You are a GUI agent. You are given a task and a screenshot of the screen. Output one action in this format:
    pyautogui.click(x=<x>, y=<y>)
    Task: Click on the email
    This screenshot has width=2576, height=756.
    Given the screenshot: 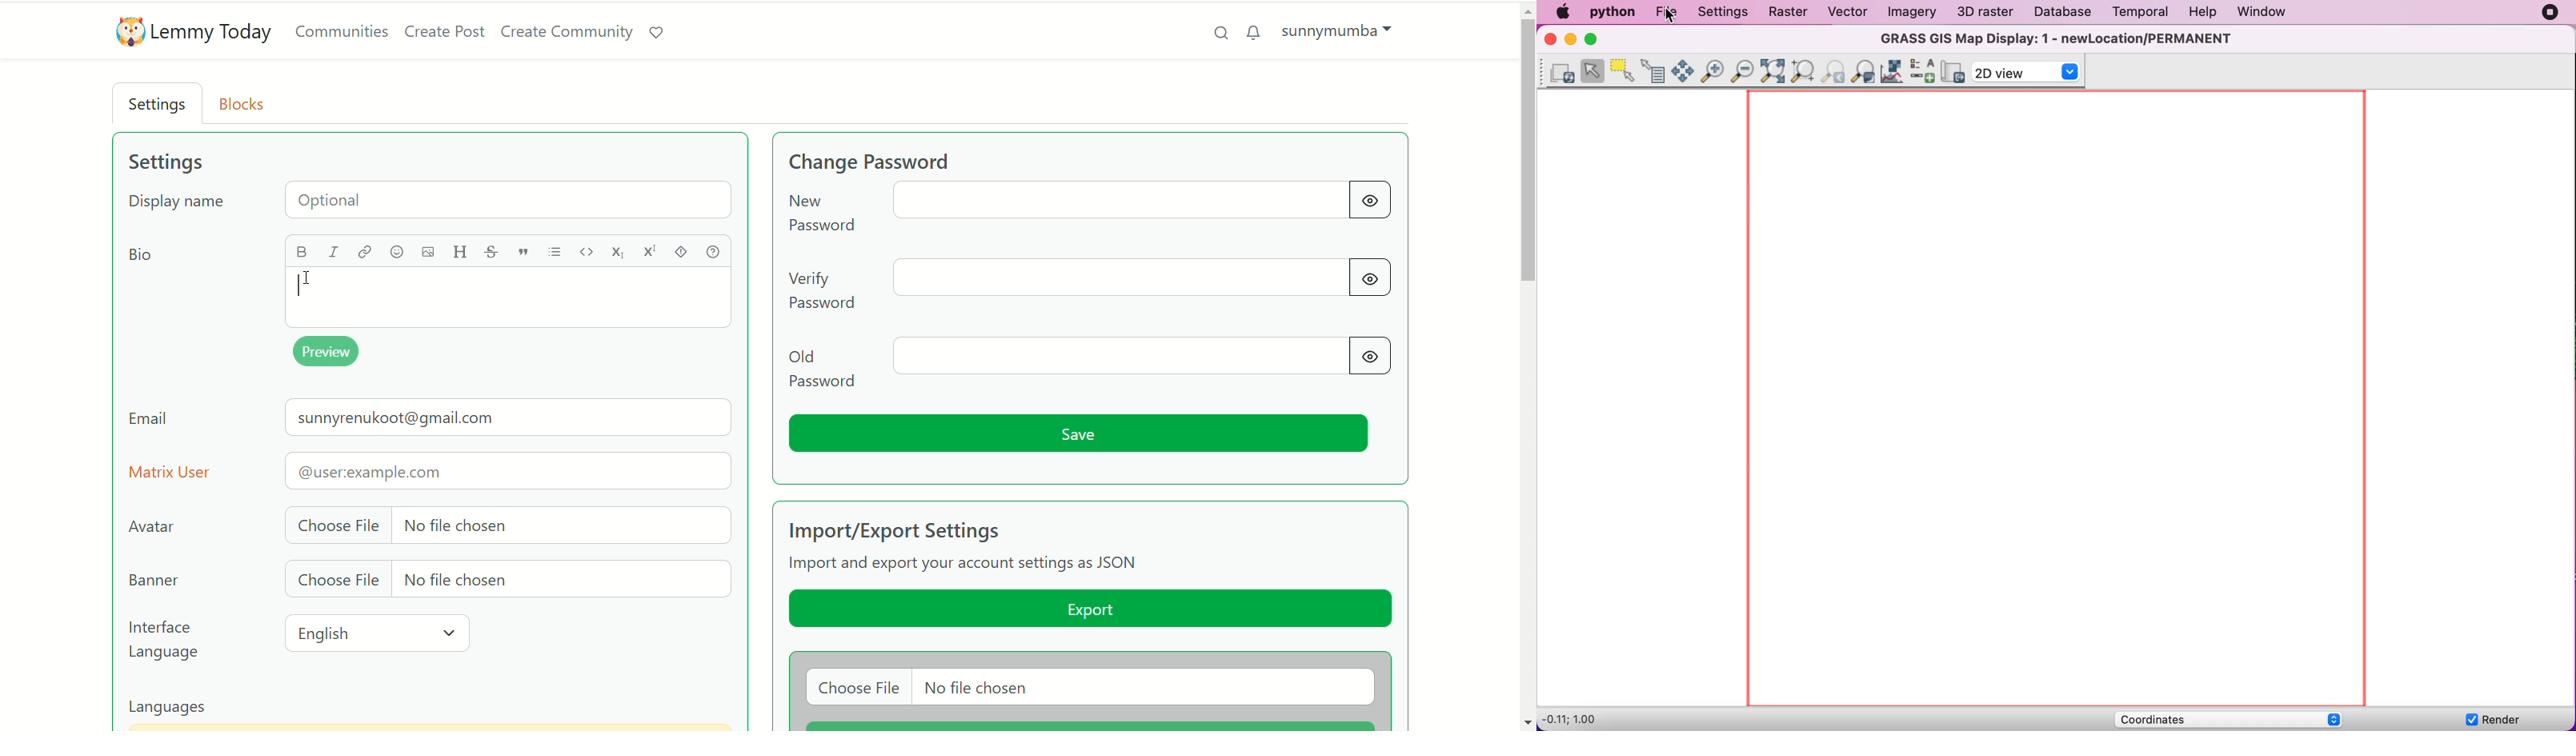 What is the action you would take?
    pyautogui.click(x=431, y=421)
    